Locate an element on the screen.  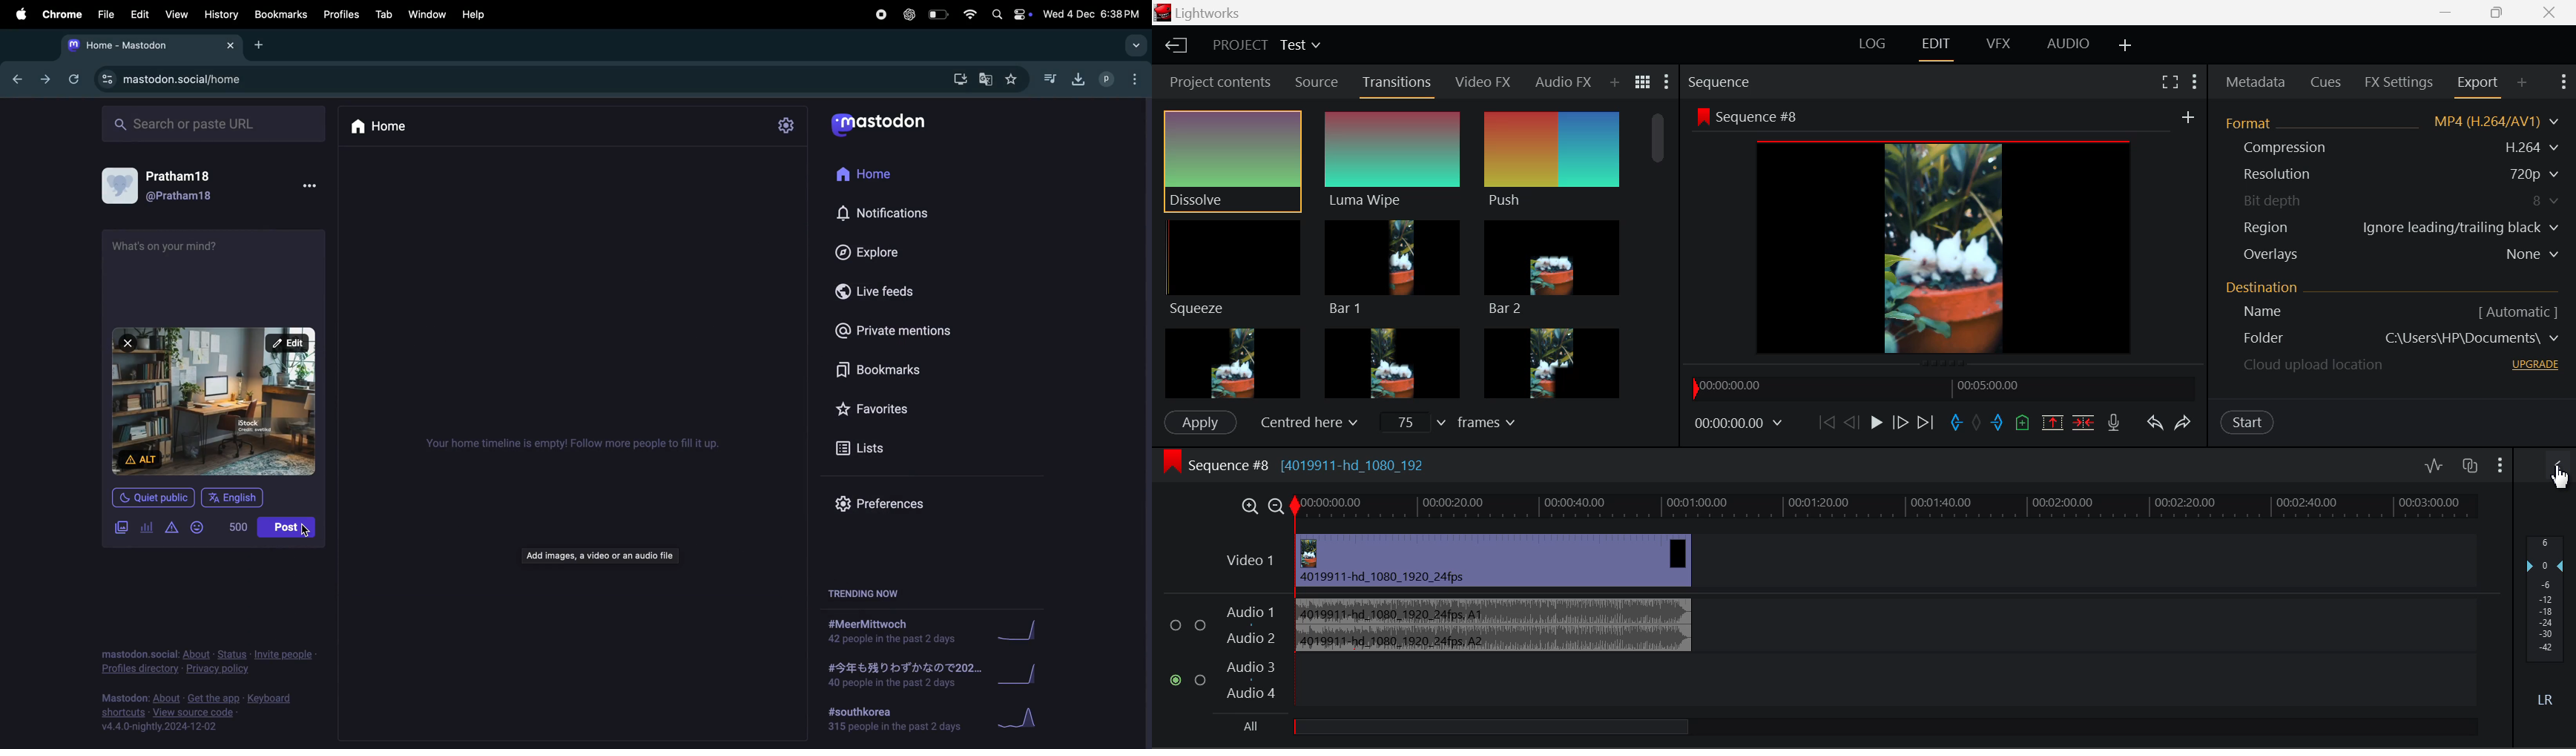
add image is located at coordinates (118, 528).